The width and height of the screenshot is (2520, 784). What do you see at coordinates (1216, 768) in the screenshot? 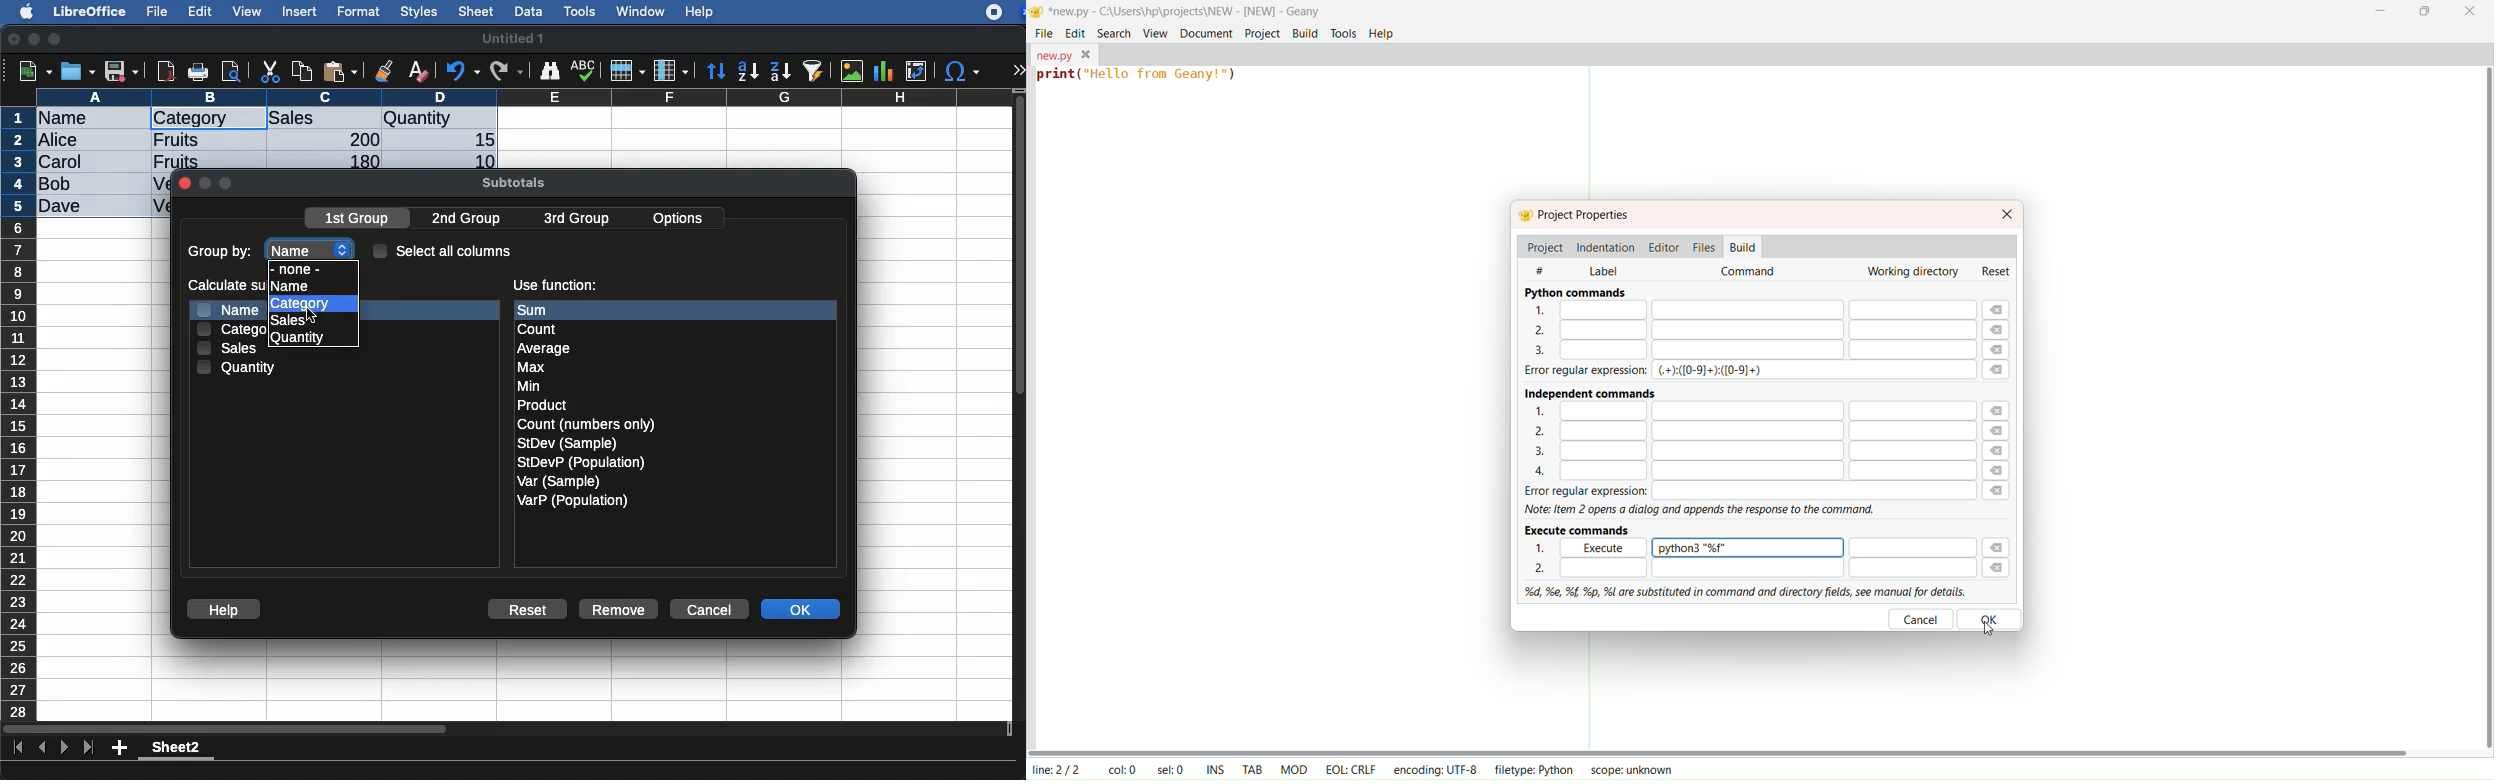
I see `INS` at bounding box center [1216, 768].